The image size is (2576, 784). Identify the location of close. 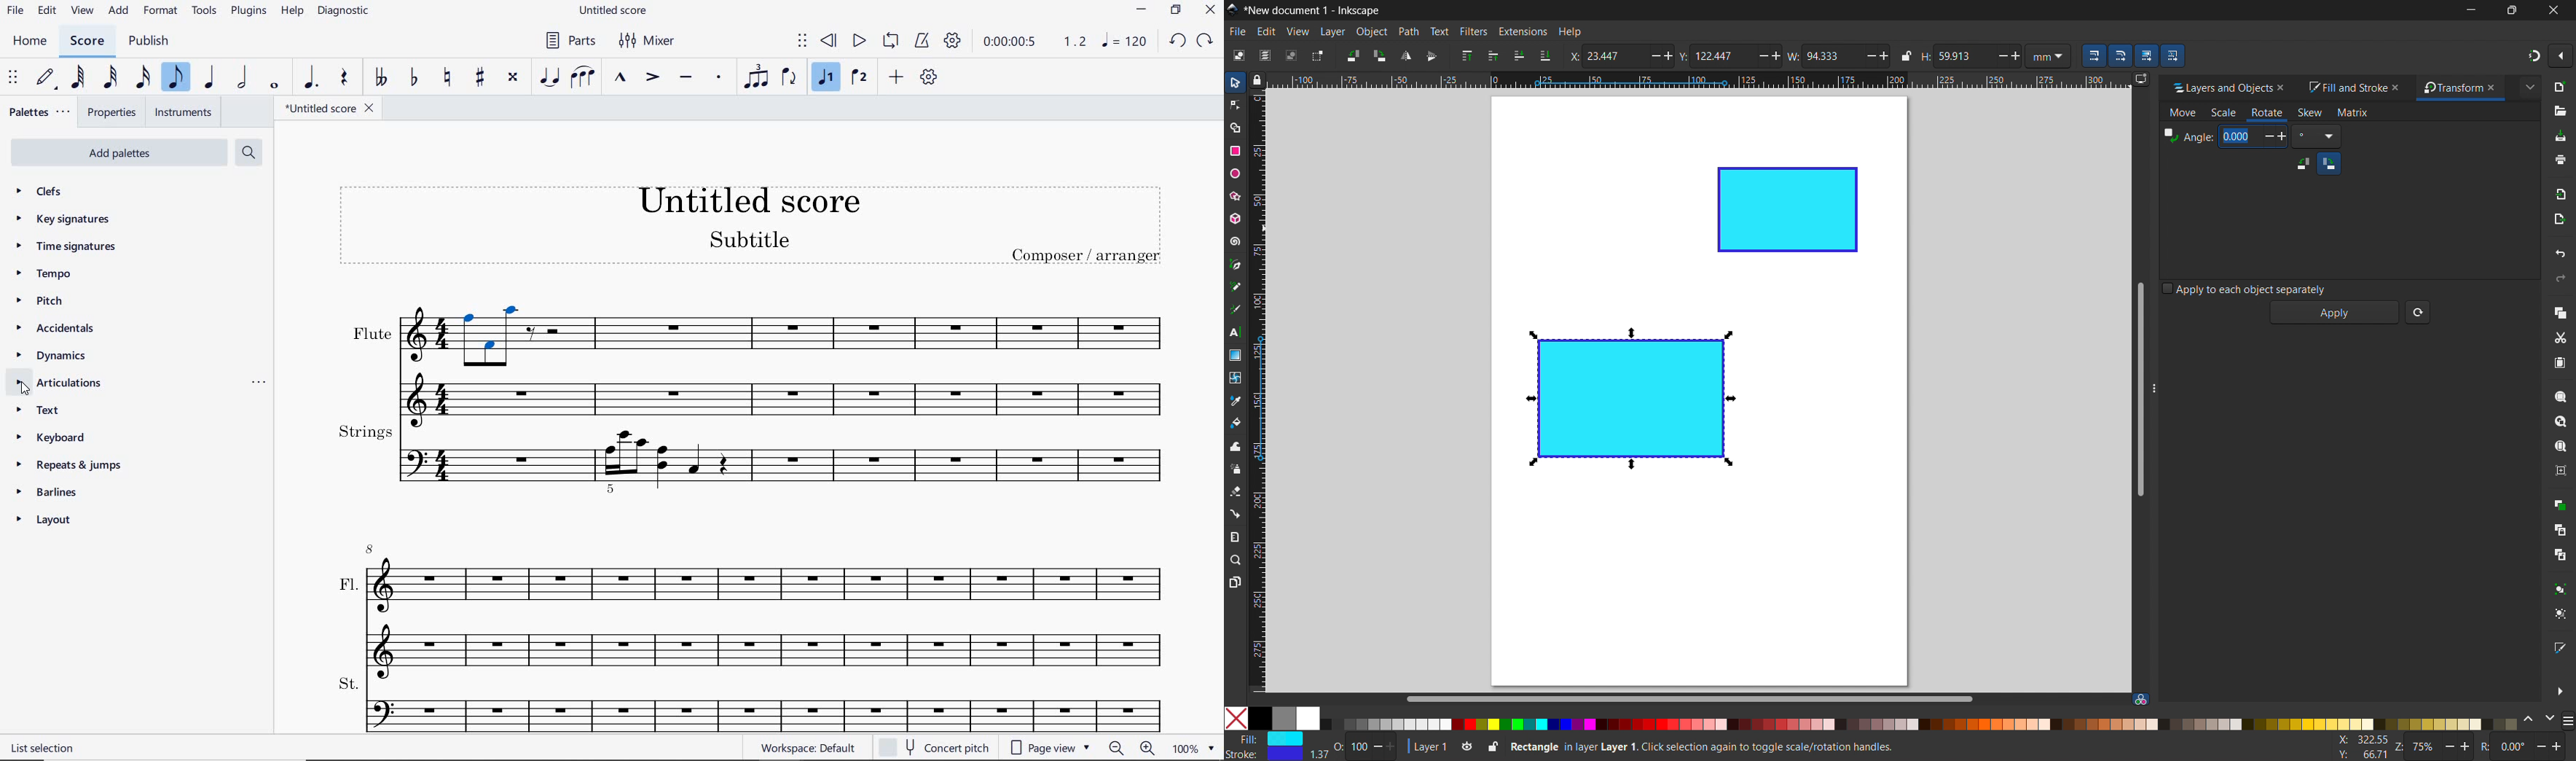
(2399, 87).